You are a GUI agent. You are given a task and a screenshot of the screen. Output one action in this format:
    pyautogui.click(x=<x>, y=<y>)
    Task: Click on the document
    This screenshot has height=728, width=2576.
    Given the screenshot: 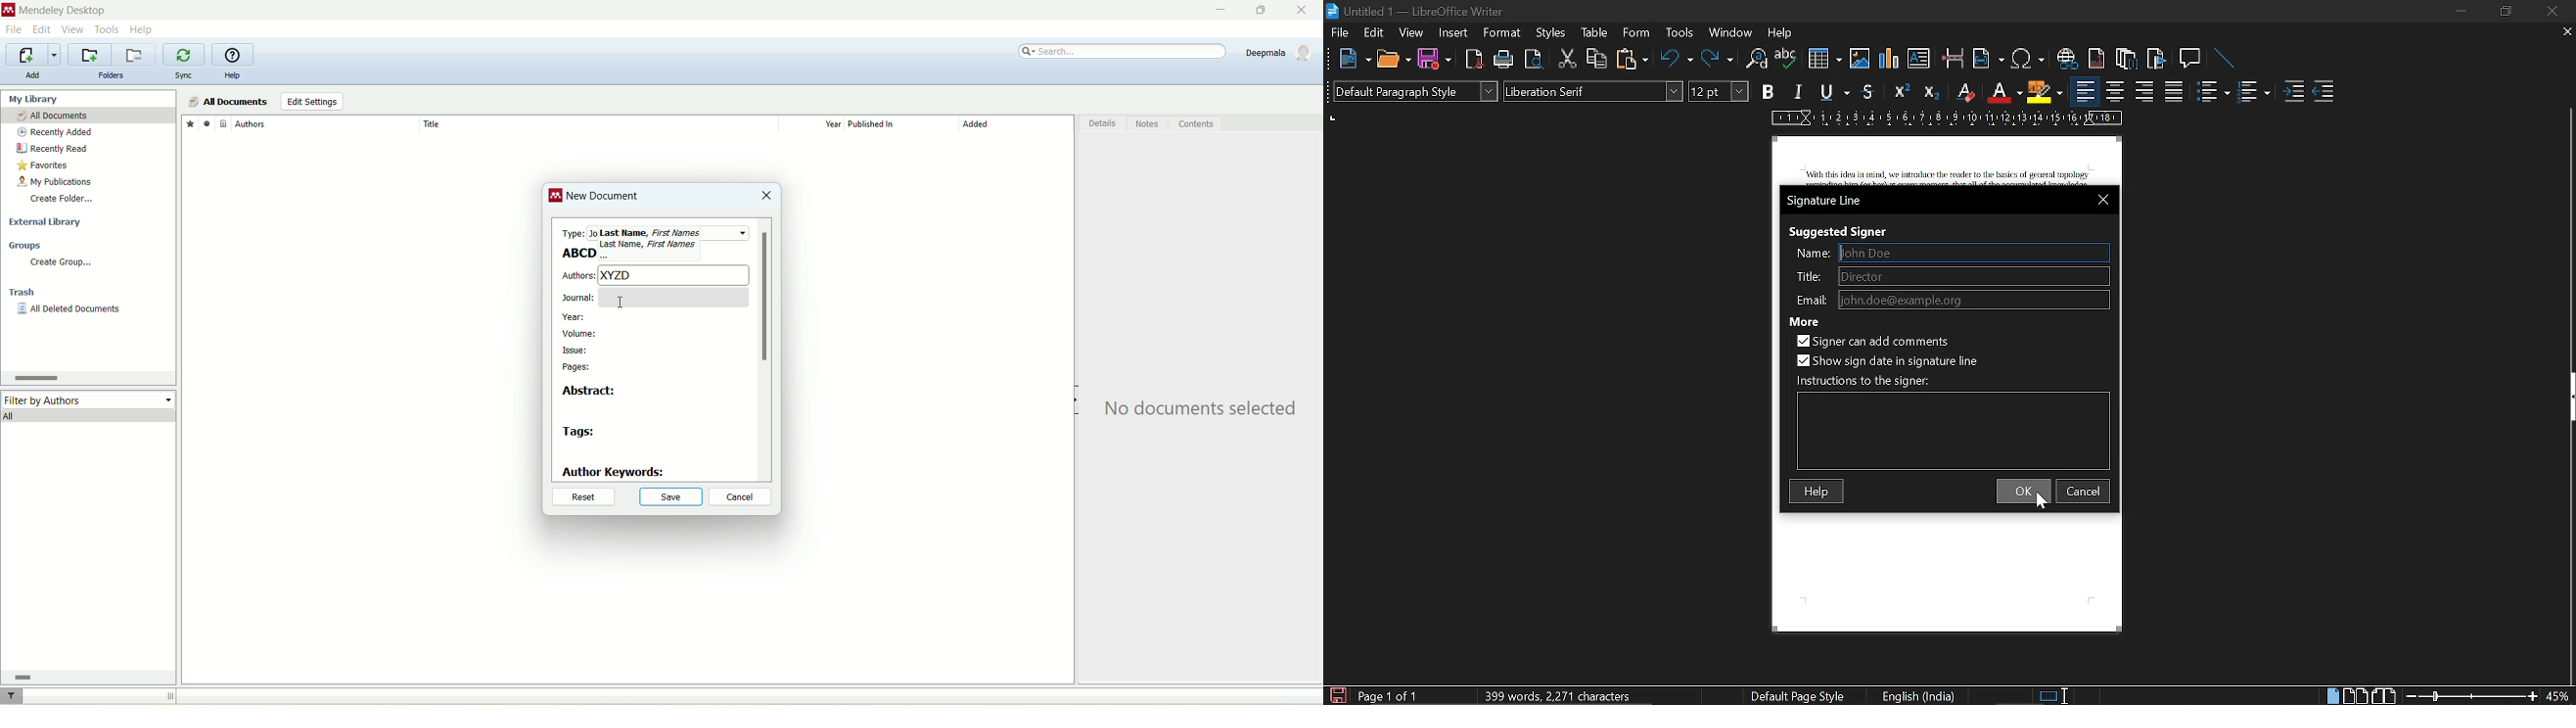 What is the action you would take?
    pyautogui.click(x=223, y=123)
    